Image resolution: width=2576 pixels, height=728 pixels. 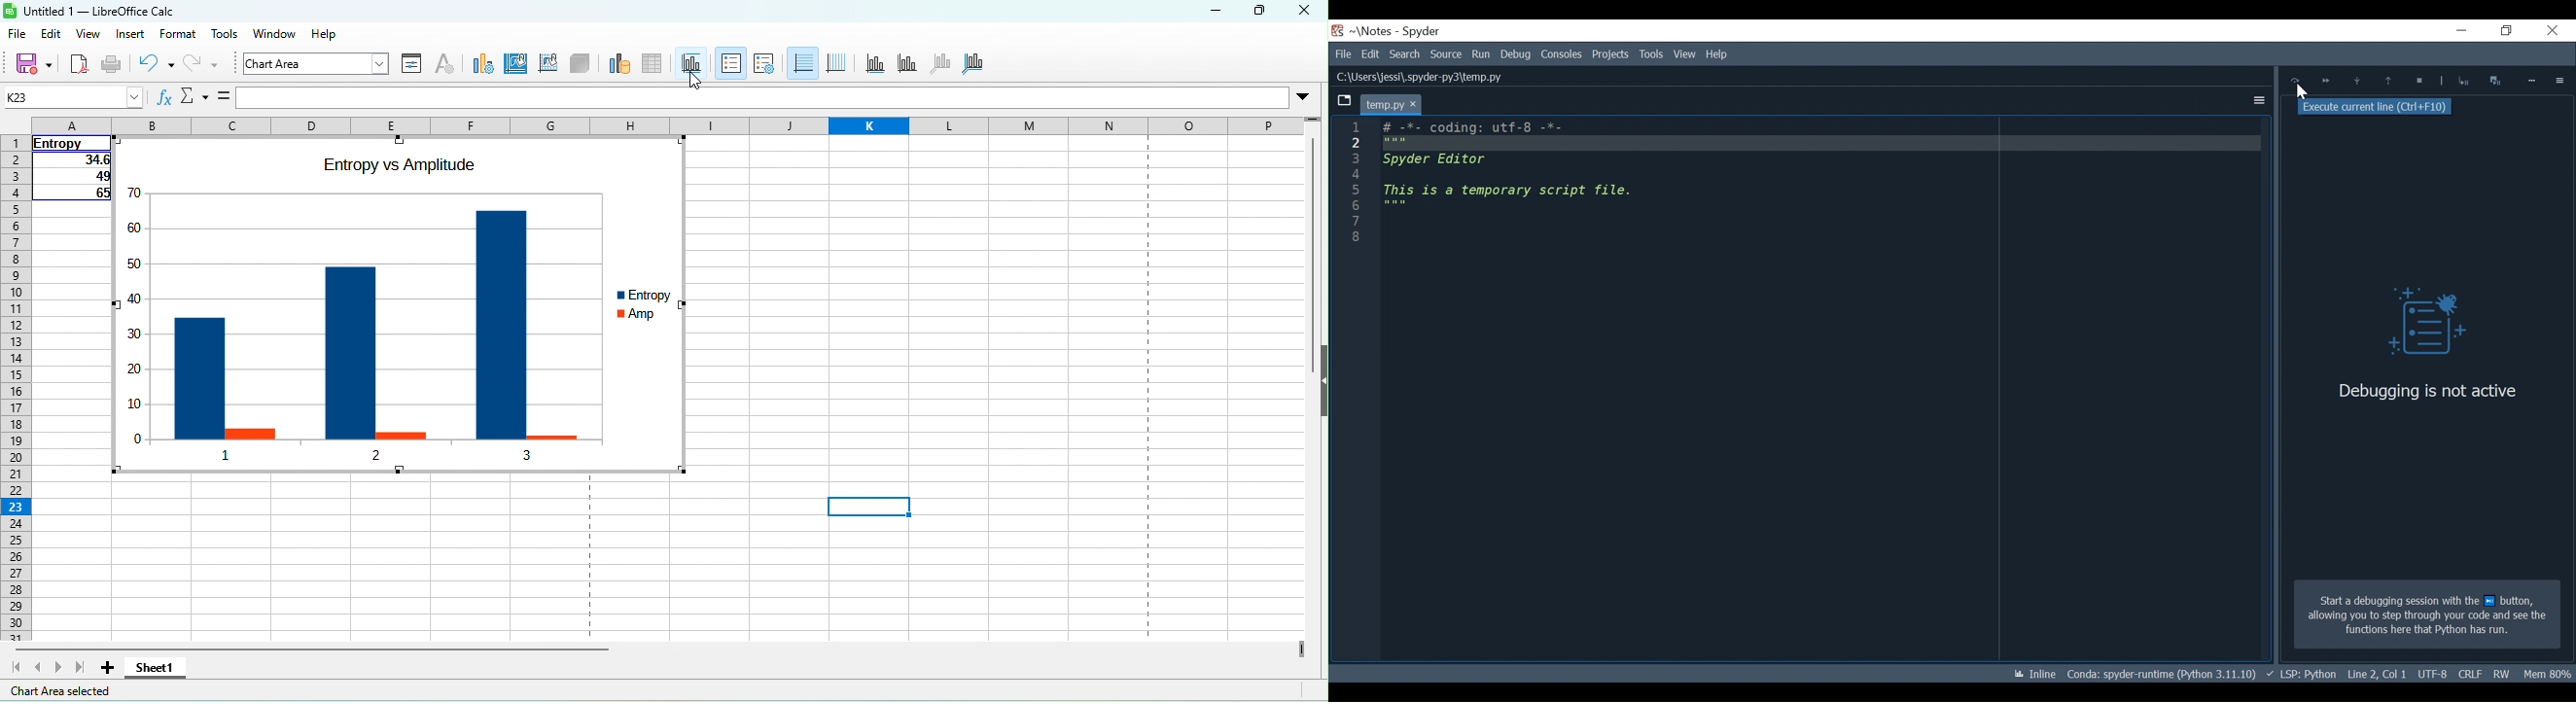 I want to click on entropy 1, so click(x=198, y=368).